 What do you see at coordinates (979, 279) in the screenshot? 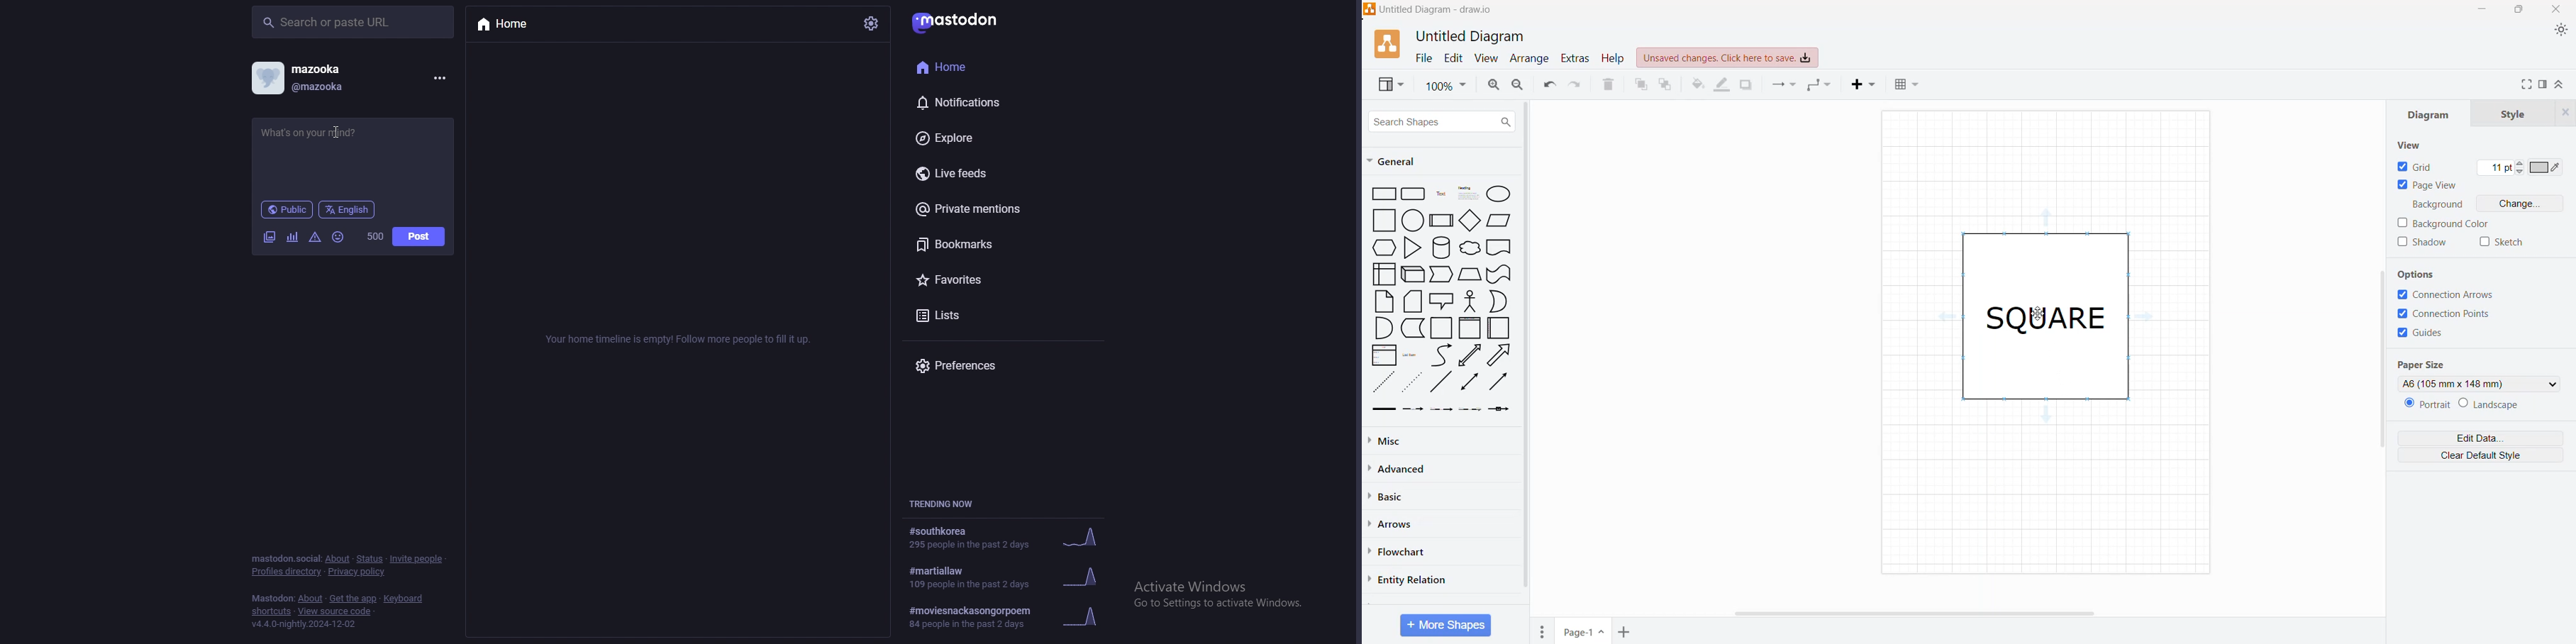
I see `favourites` at bounding box center [979, 279].